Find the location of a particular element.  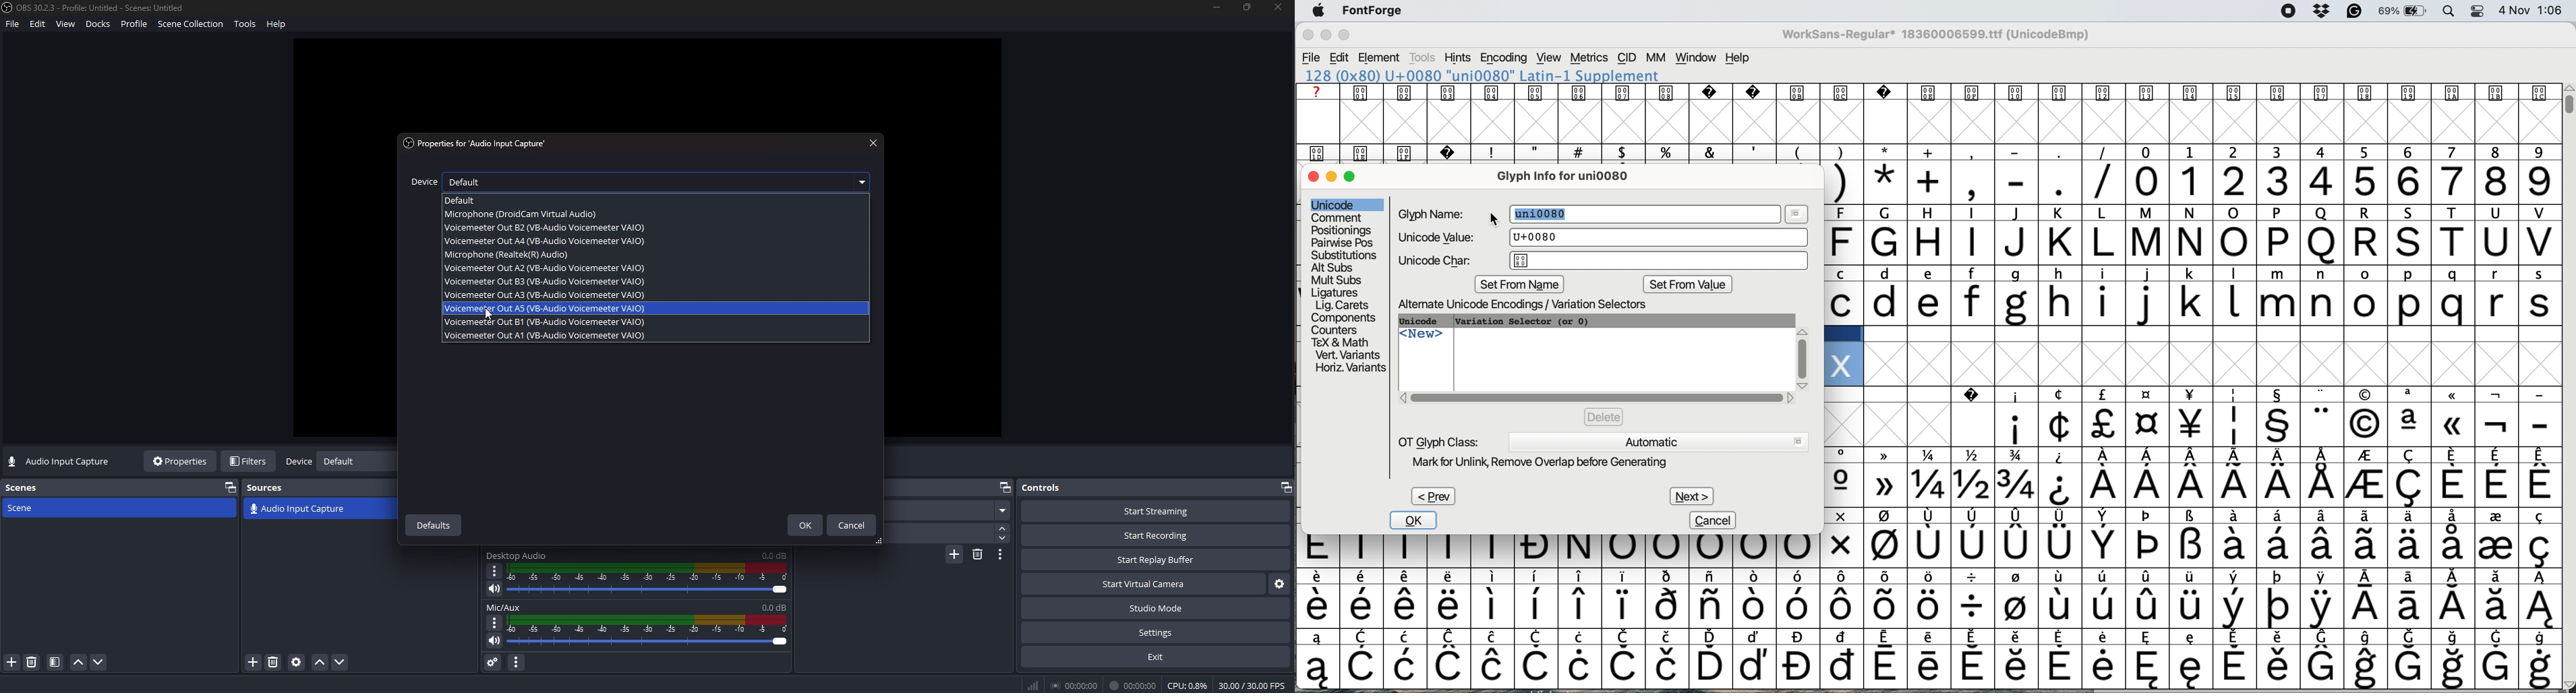

voicemeeter out b1 is located at coordinates (546, 321).